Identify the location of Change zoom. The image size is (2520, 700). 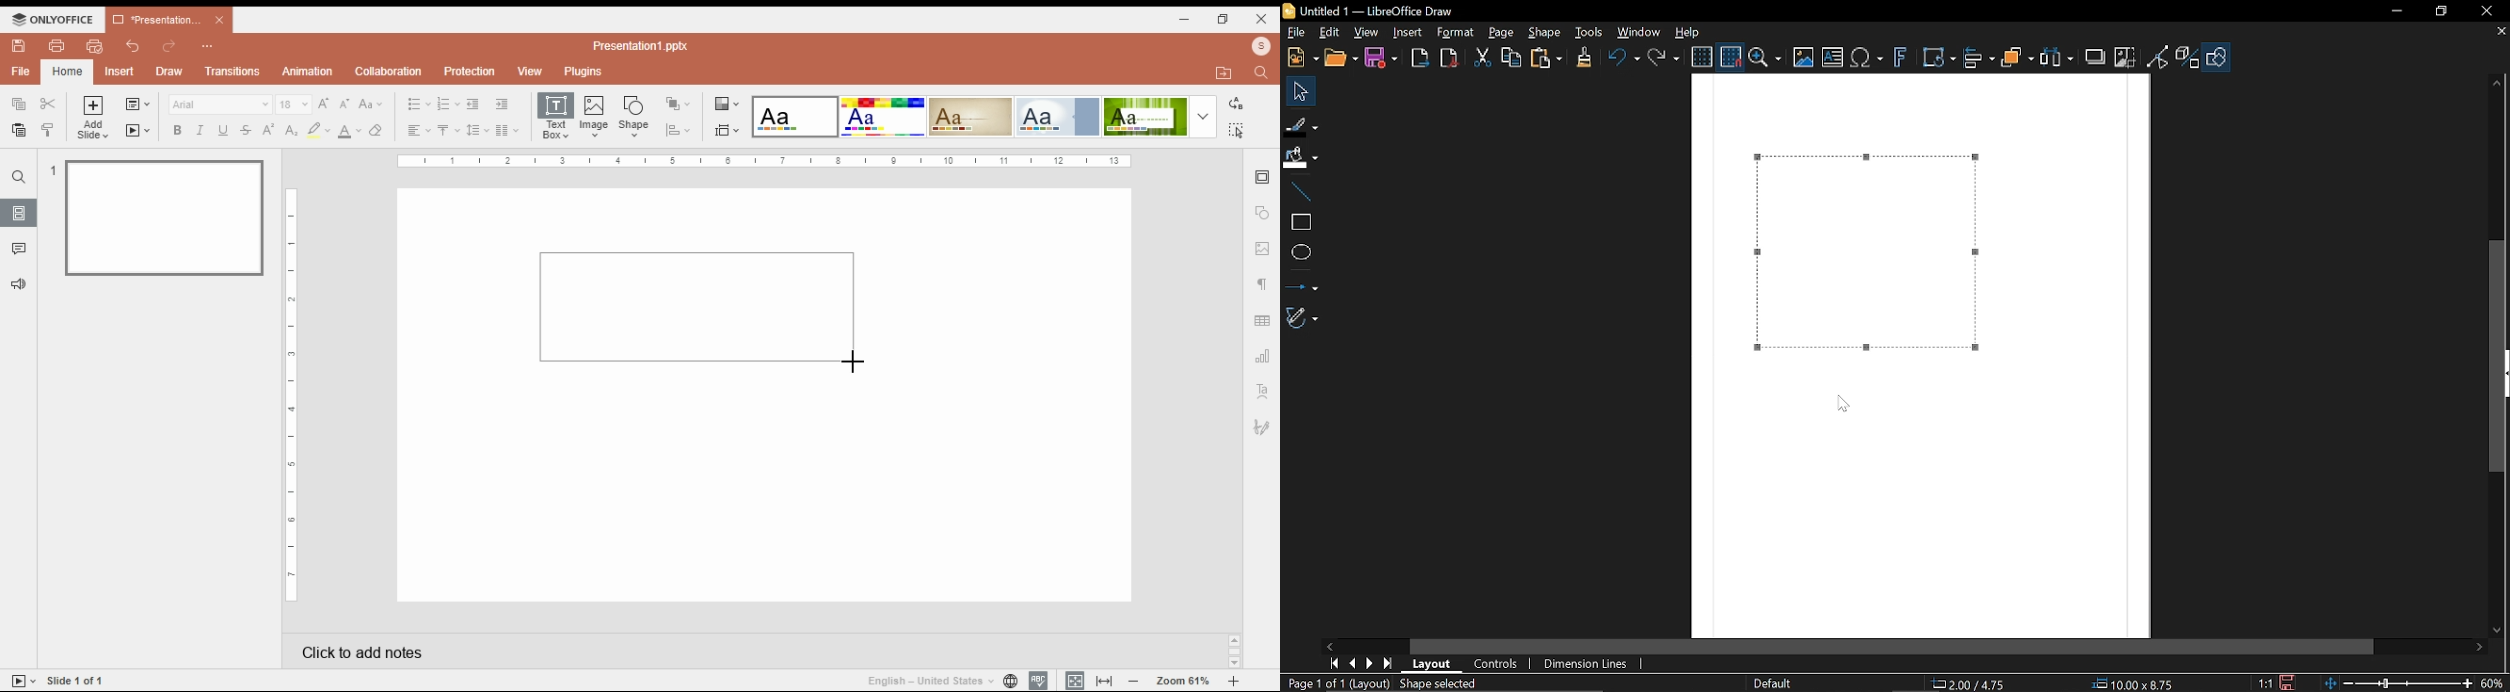
(2394, 683).